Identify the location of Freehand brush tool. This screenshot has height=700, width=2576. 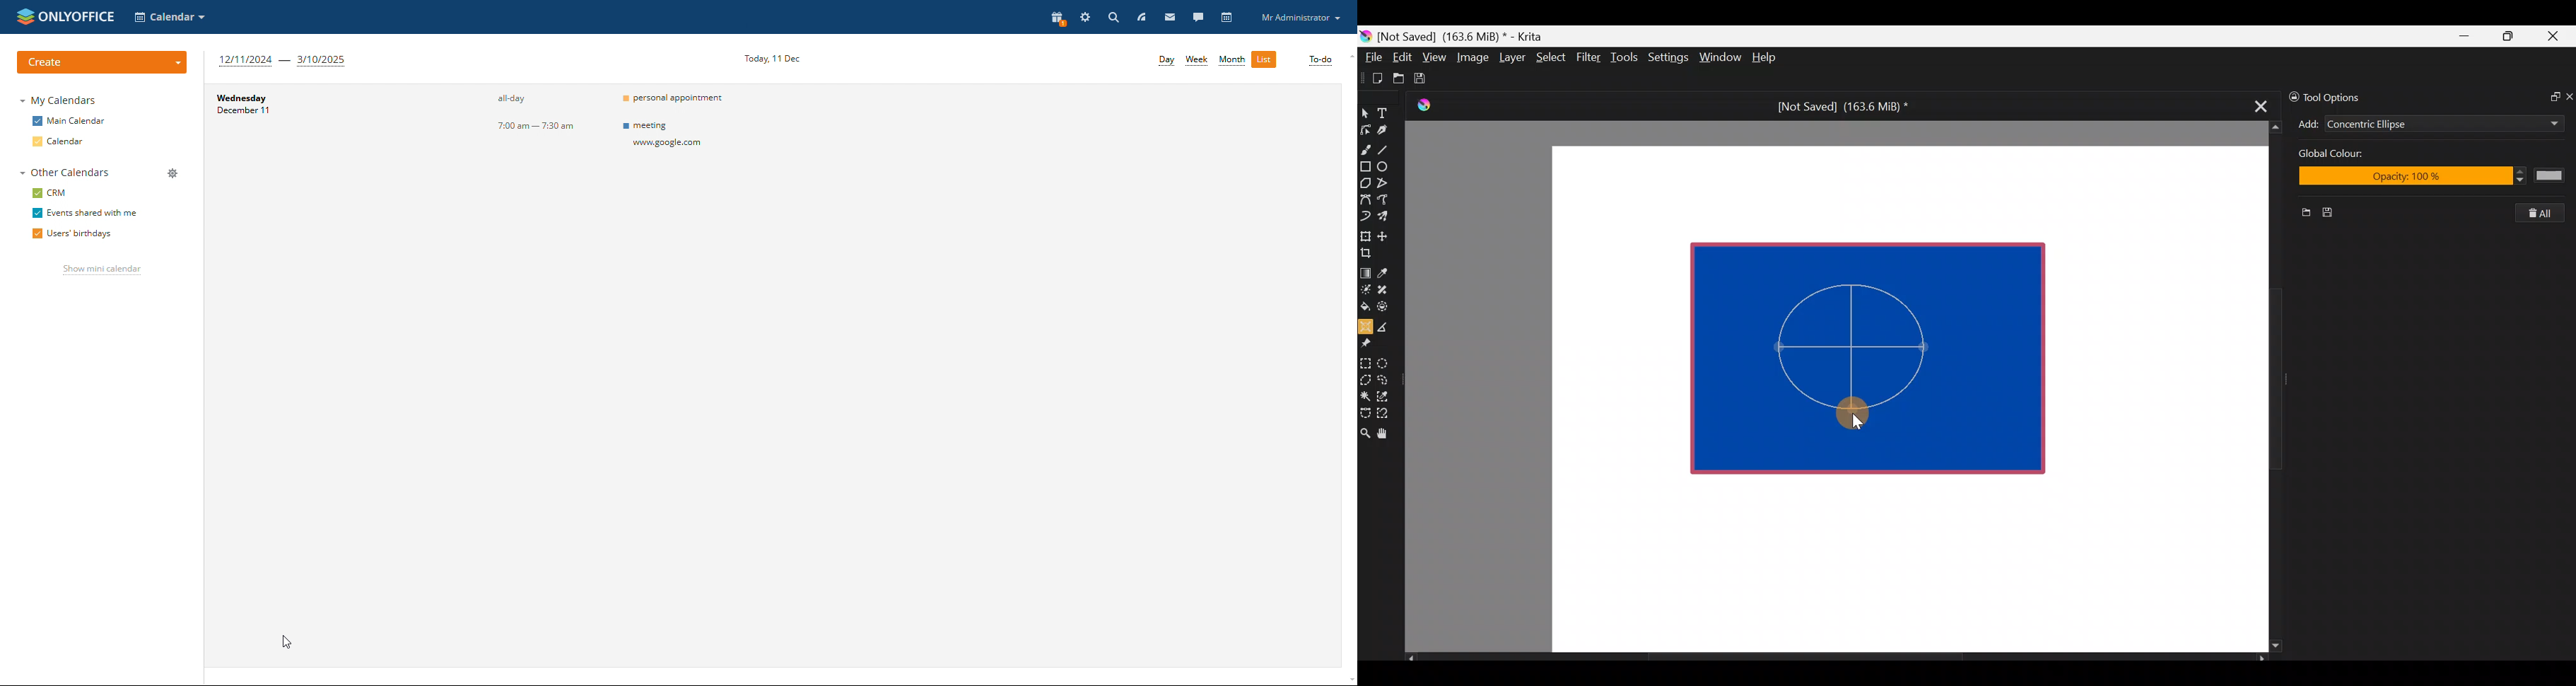
(1366, 145).